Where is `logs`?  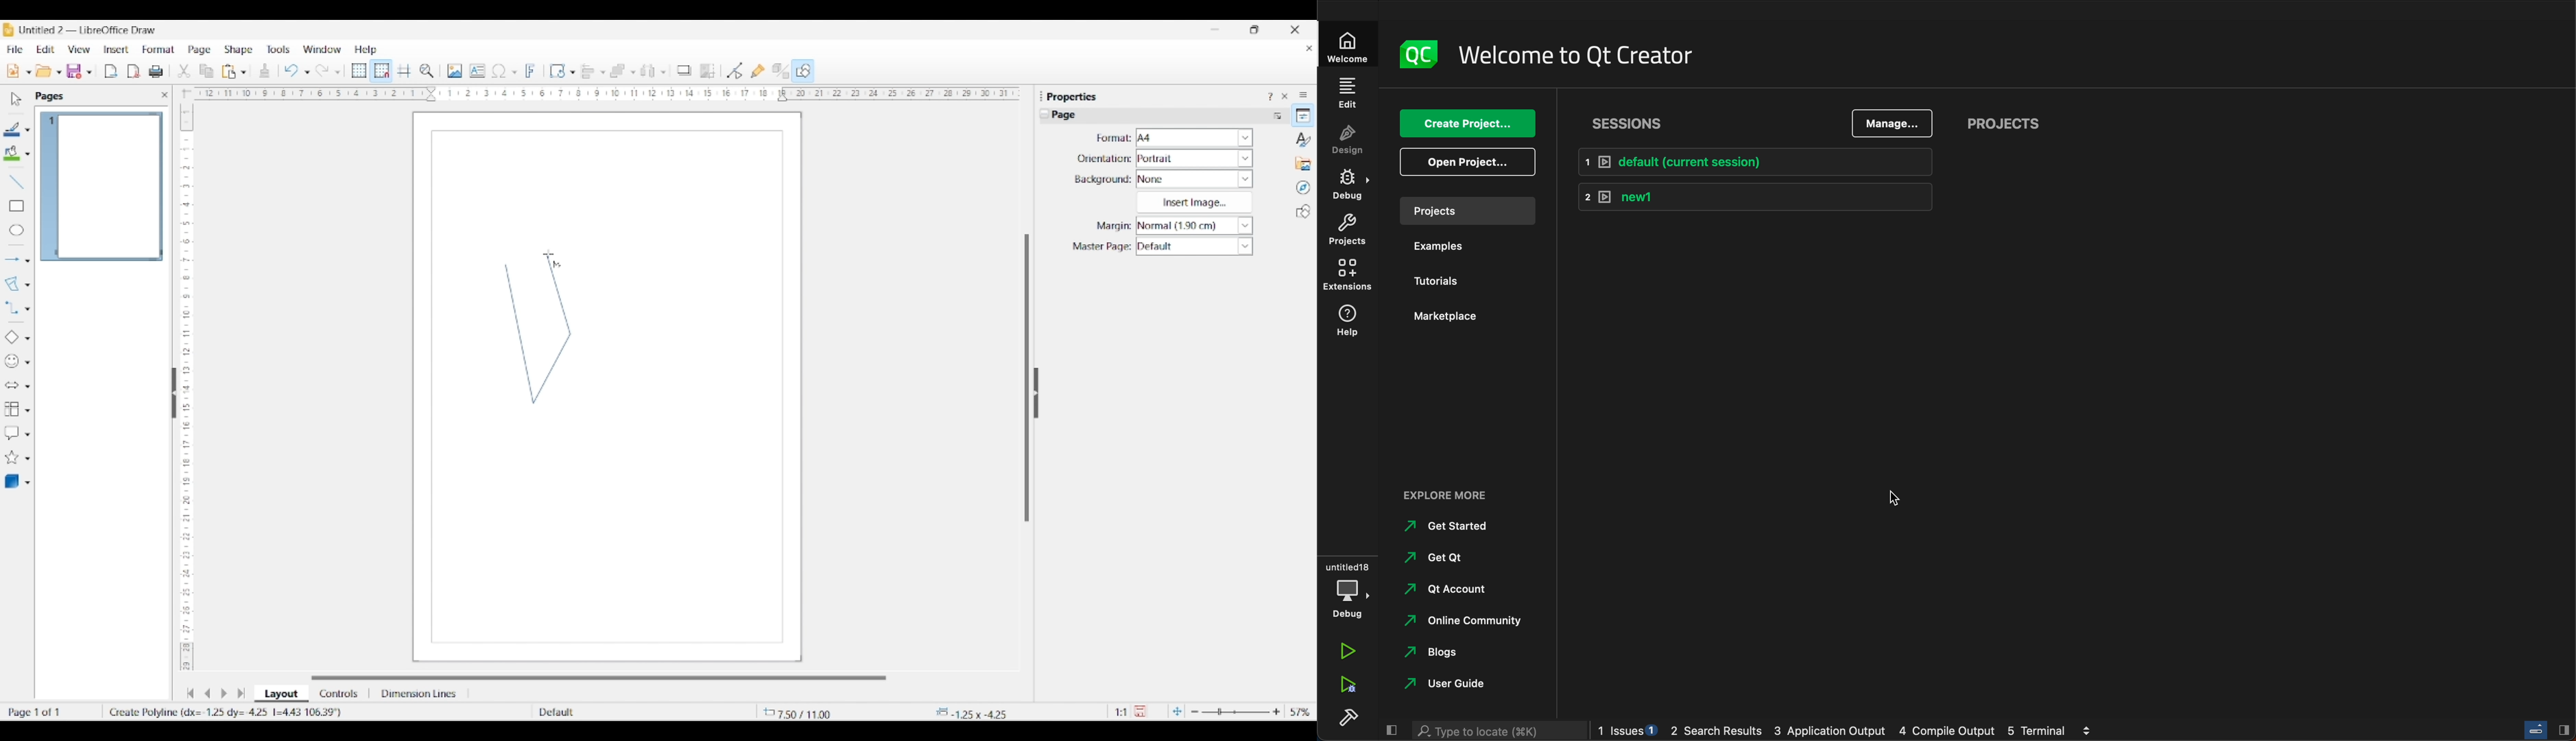 logs is located at coordinates (1857, 731).